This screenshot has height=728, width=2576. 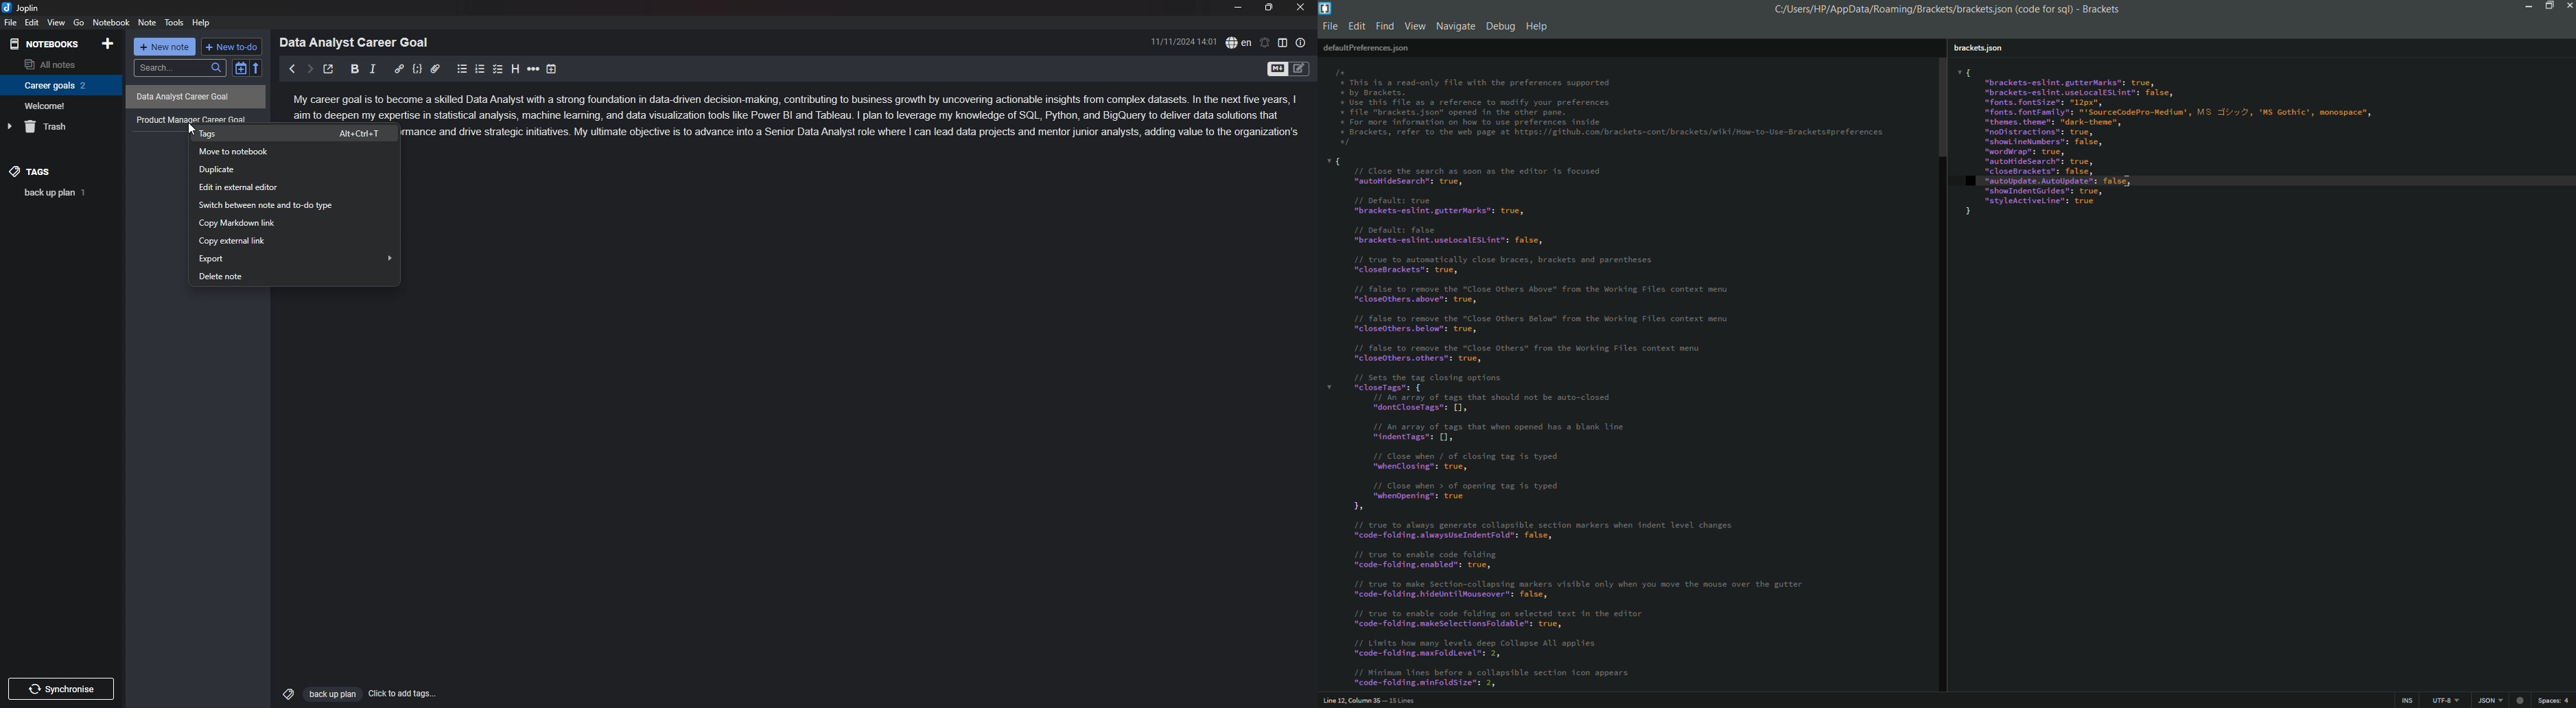 What do you see at coordinates (165, 47) in the screenshot?
I see `+ new note` at bounding box center [165, 47].